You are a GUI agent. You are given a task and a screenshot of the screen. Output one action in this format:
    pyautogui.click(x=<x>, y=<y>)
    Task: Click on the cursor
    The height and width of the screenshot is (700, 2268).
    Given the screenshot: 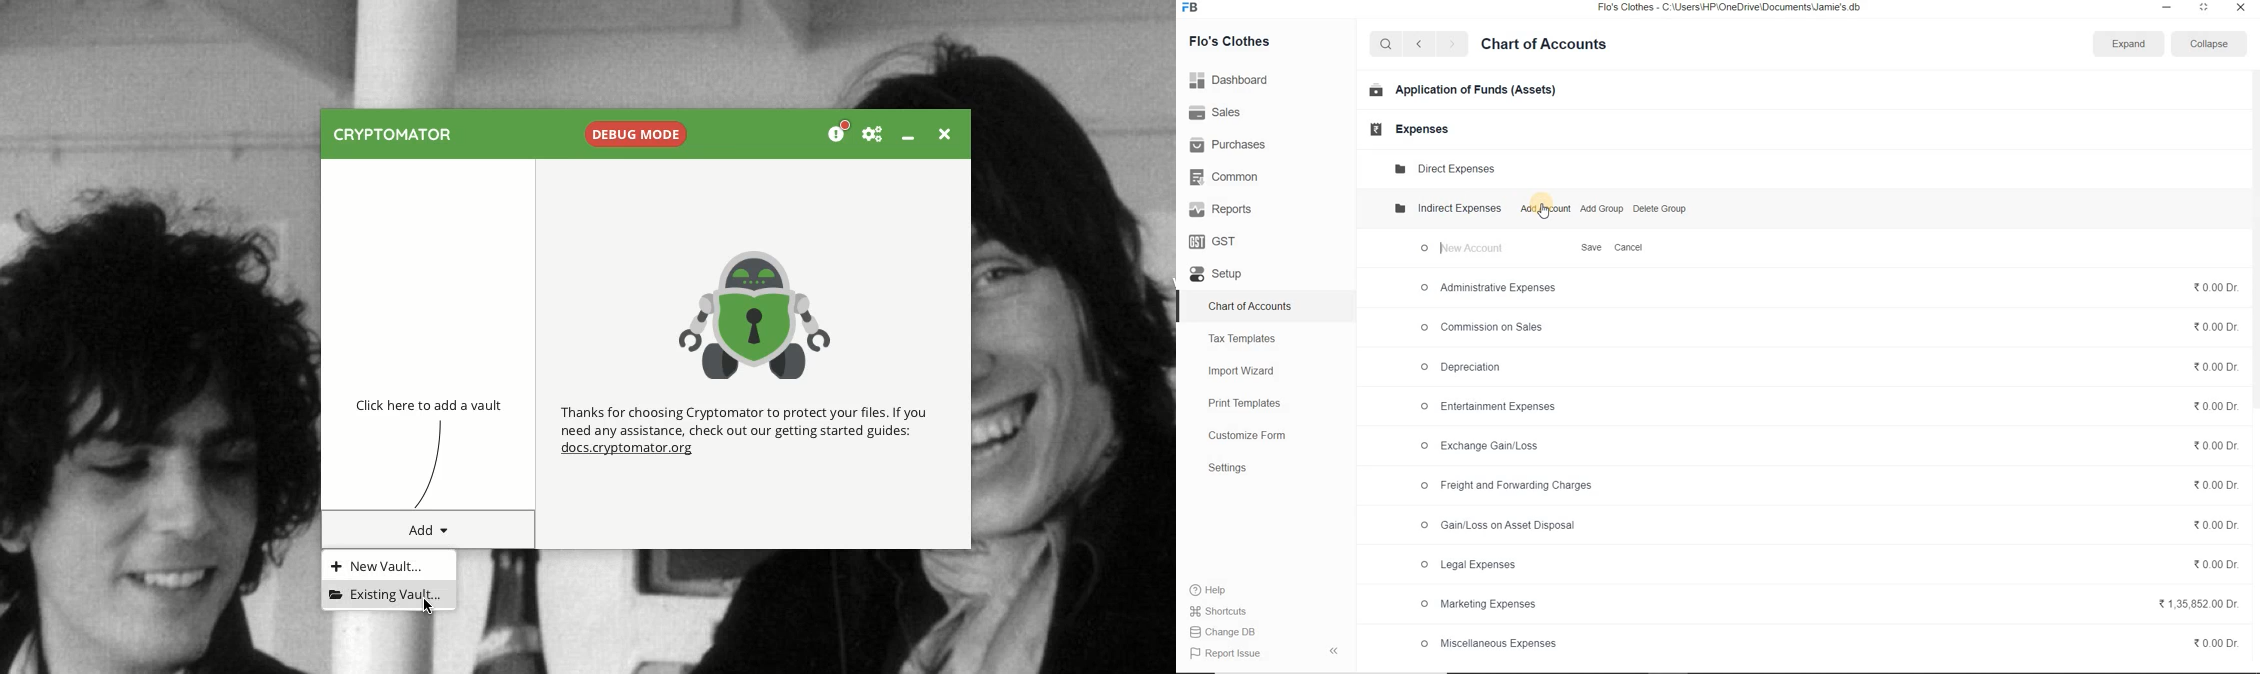 What is the action you would take?
    pyautogui.click(x=1545, y=210)
    